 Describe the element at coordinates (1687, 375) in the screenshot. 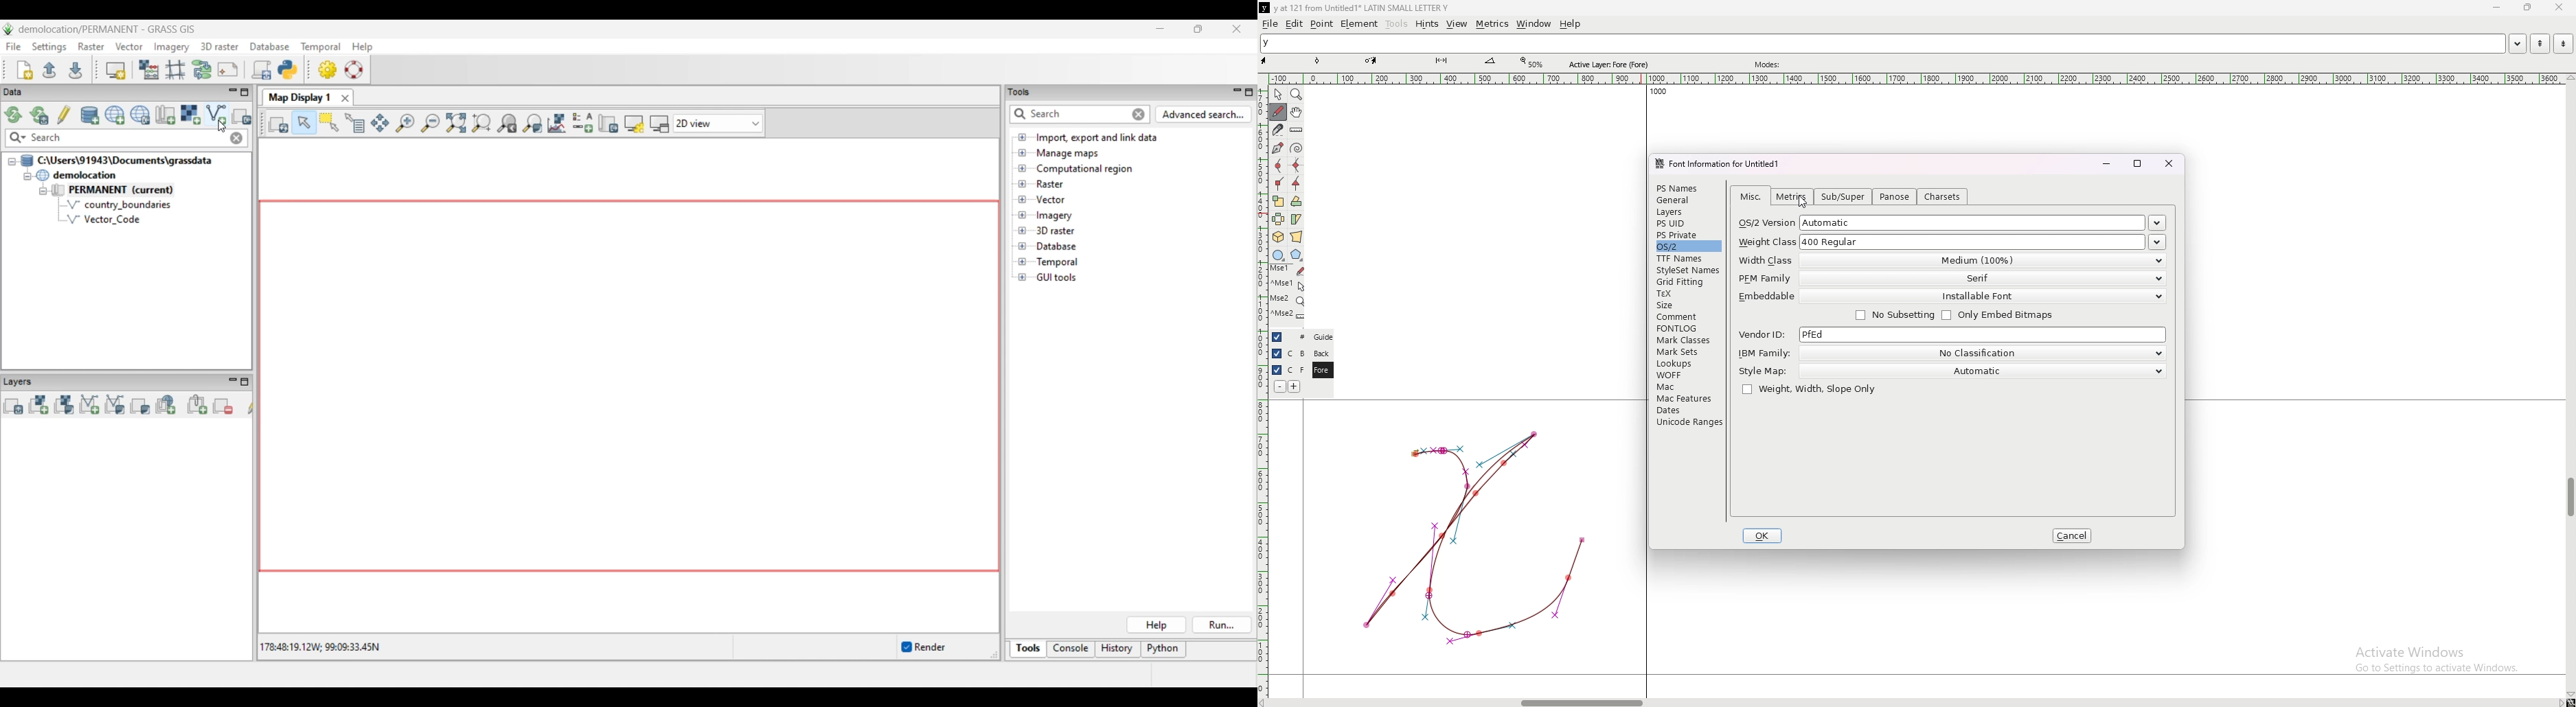

I see `woff` at that location.